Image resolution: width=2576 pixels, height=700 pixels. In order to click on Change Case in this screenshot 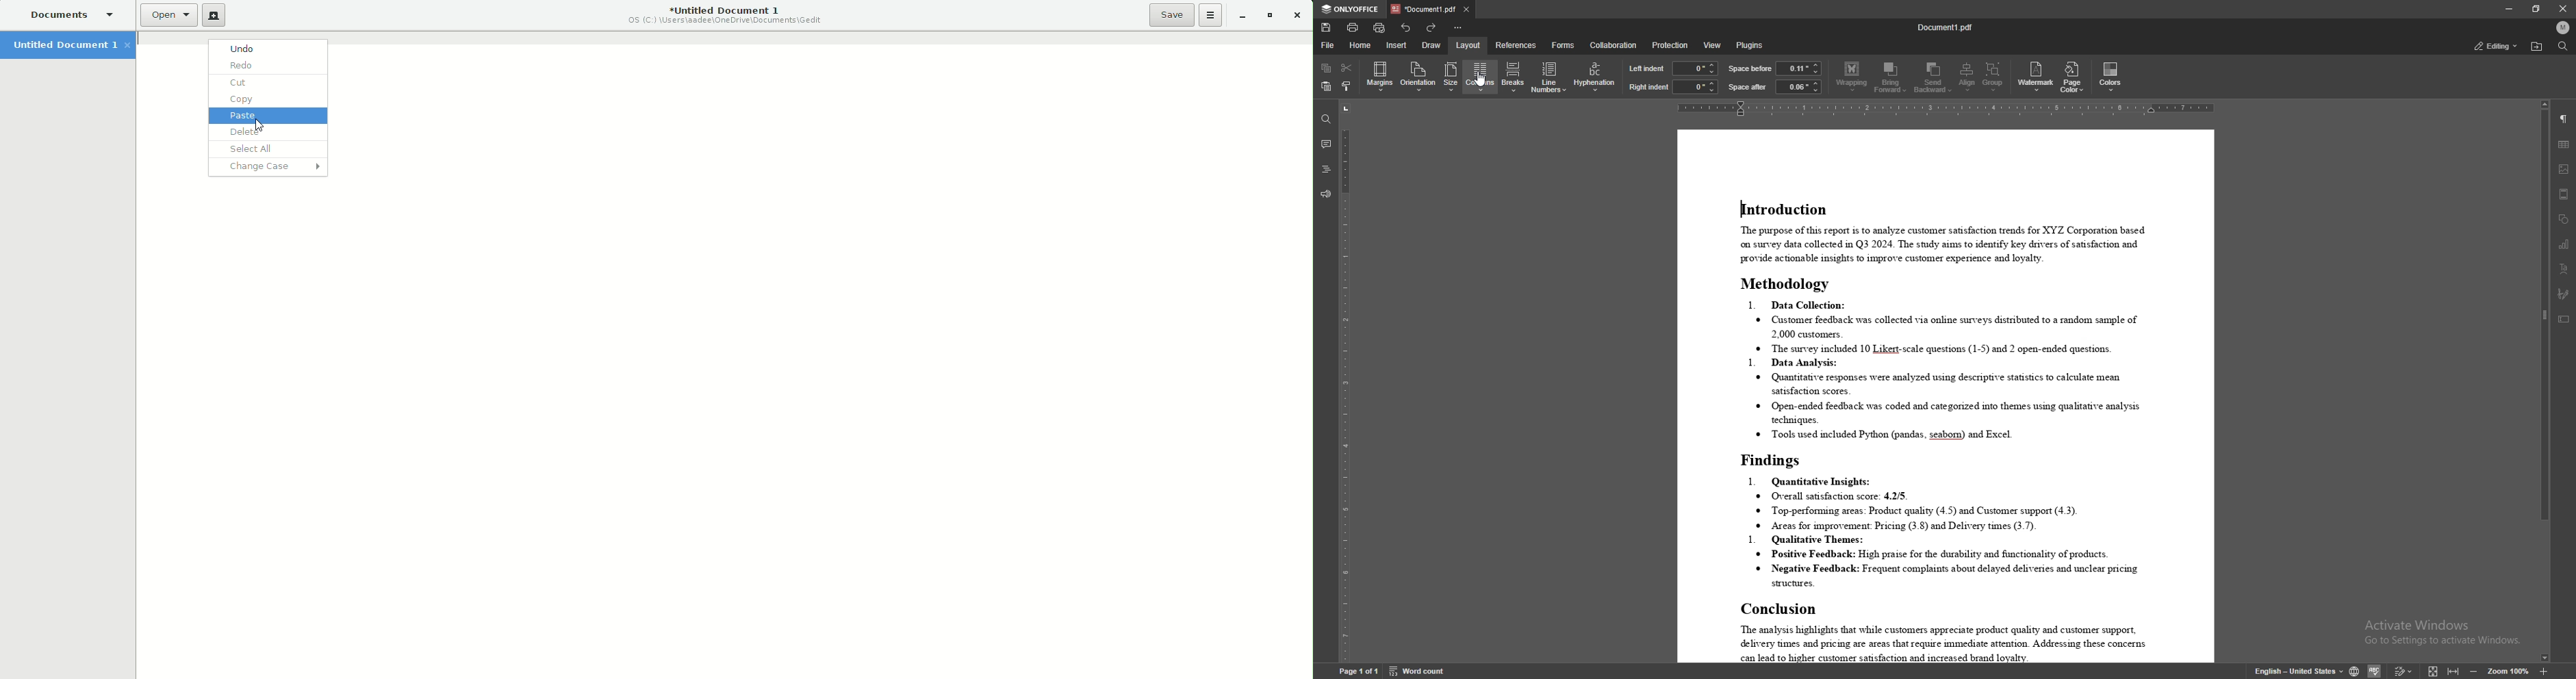, I will do `click(272, 168)`.